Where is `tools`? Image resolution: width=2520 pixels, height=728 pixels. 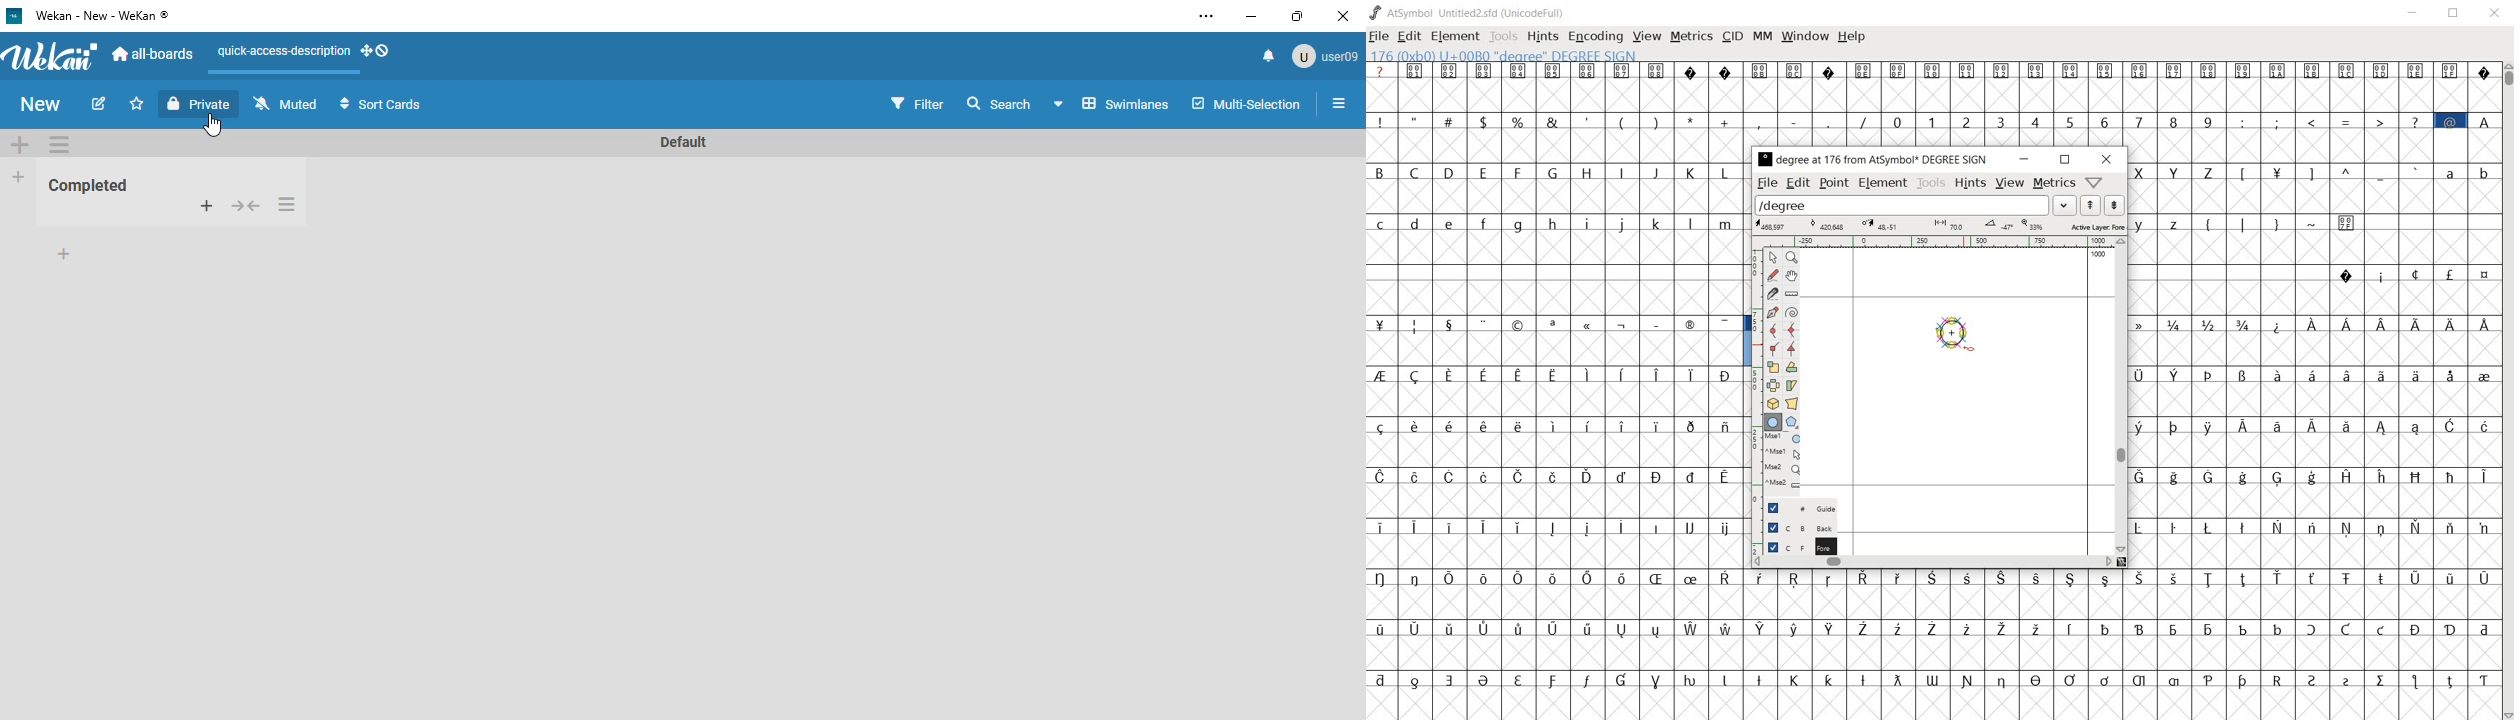
tools is located at coordinates (1930, 183).